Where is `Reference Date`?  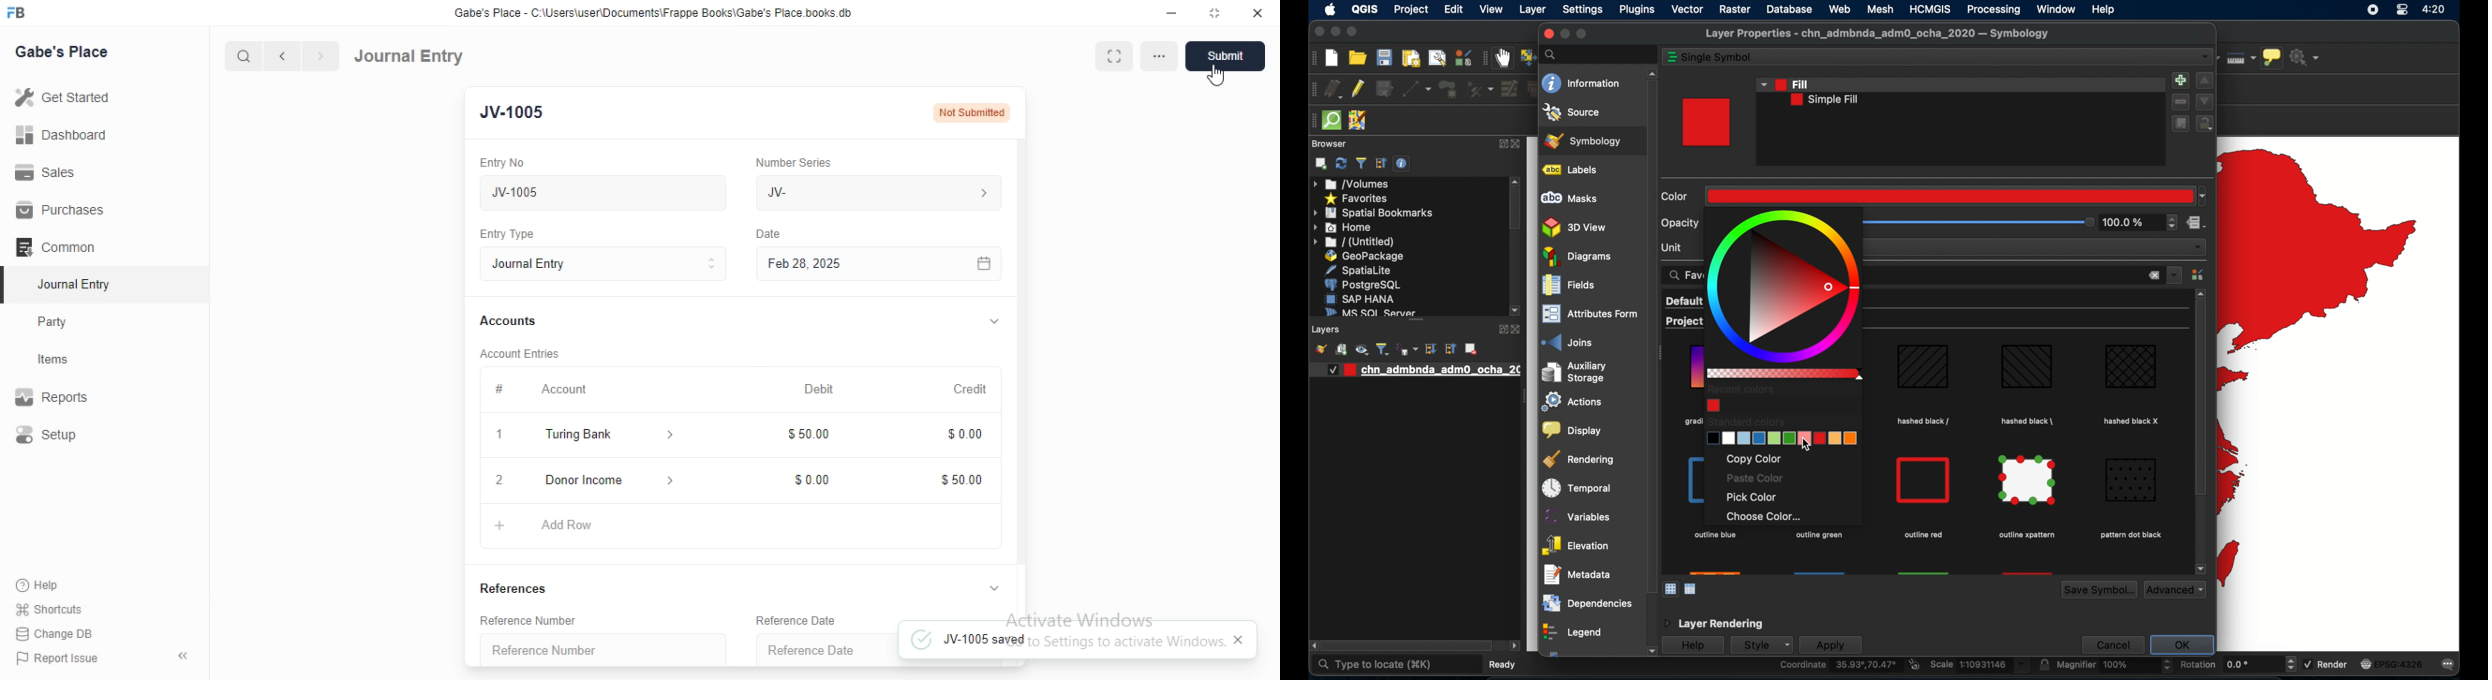 Reference Date is located at coordinates (807, 620).